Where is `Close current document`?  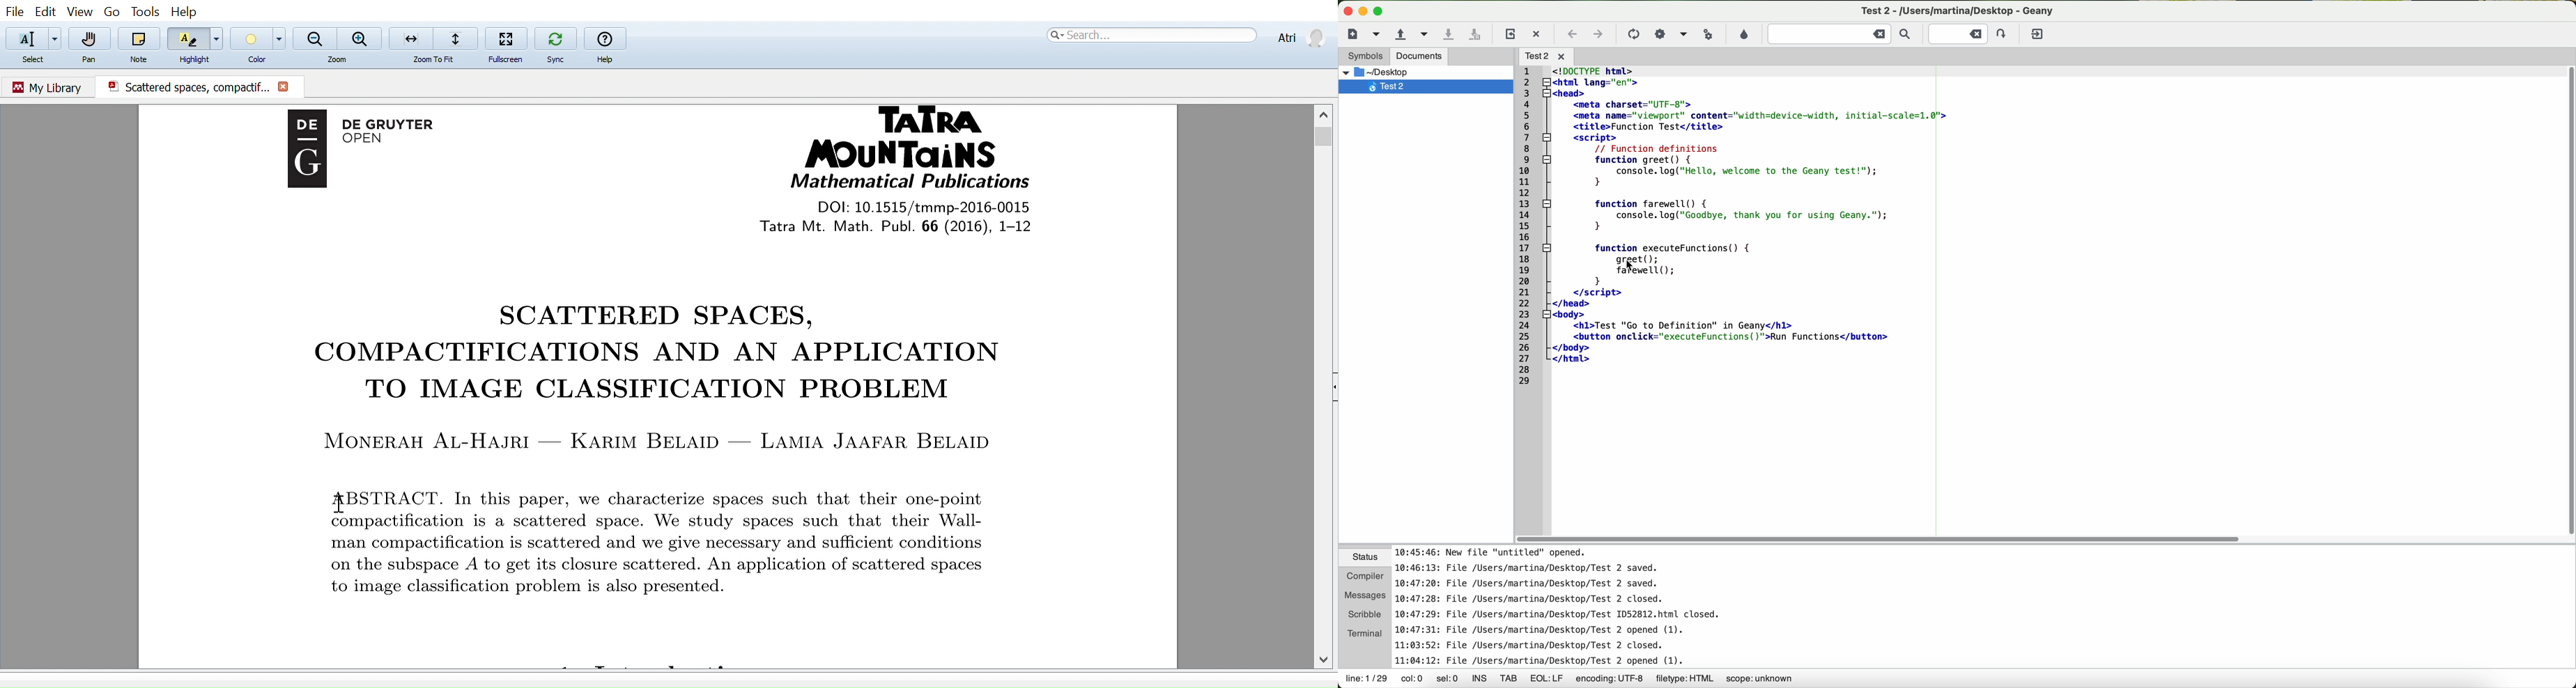
Close current document is located at coordinates (284, 88).